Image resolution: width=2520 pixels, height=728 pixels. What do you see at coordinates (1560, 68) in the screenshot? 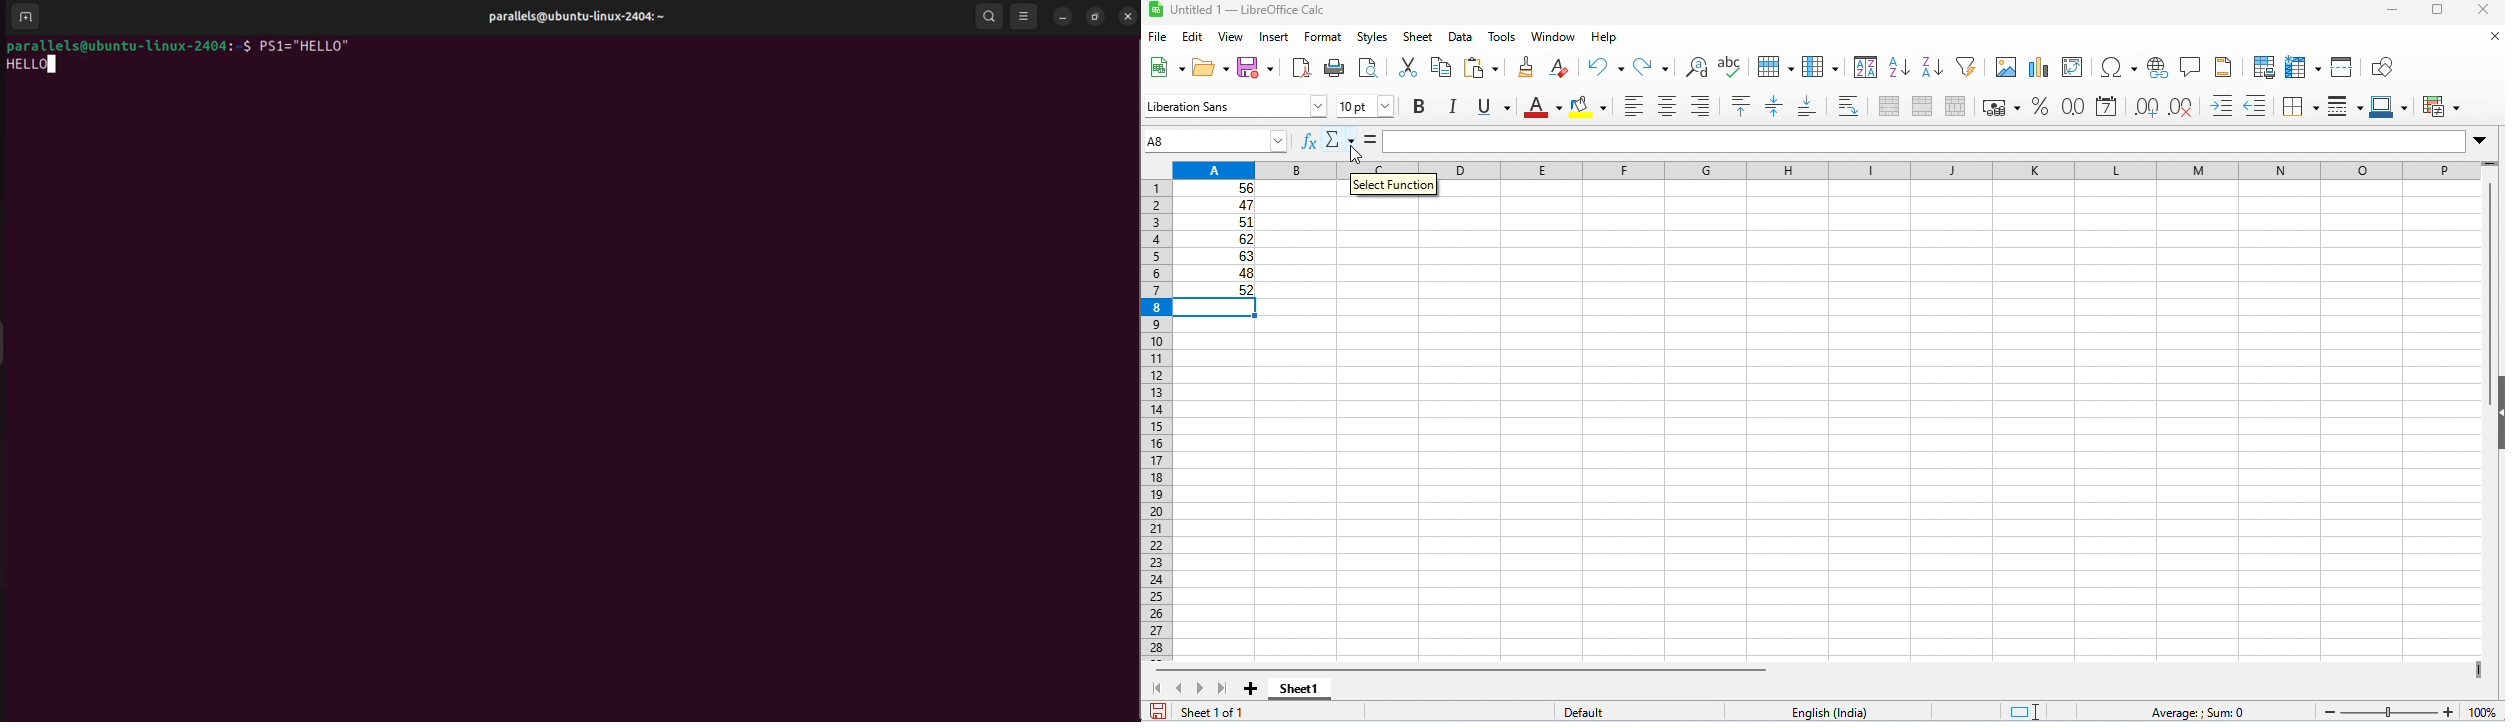
I see `clear direct formatting` at bounding box center [1560, 68].